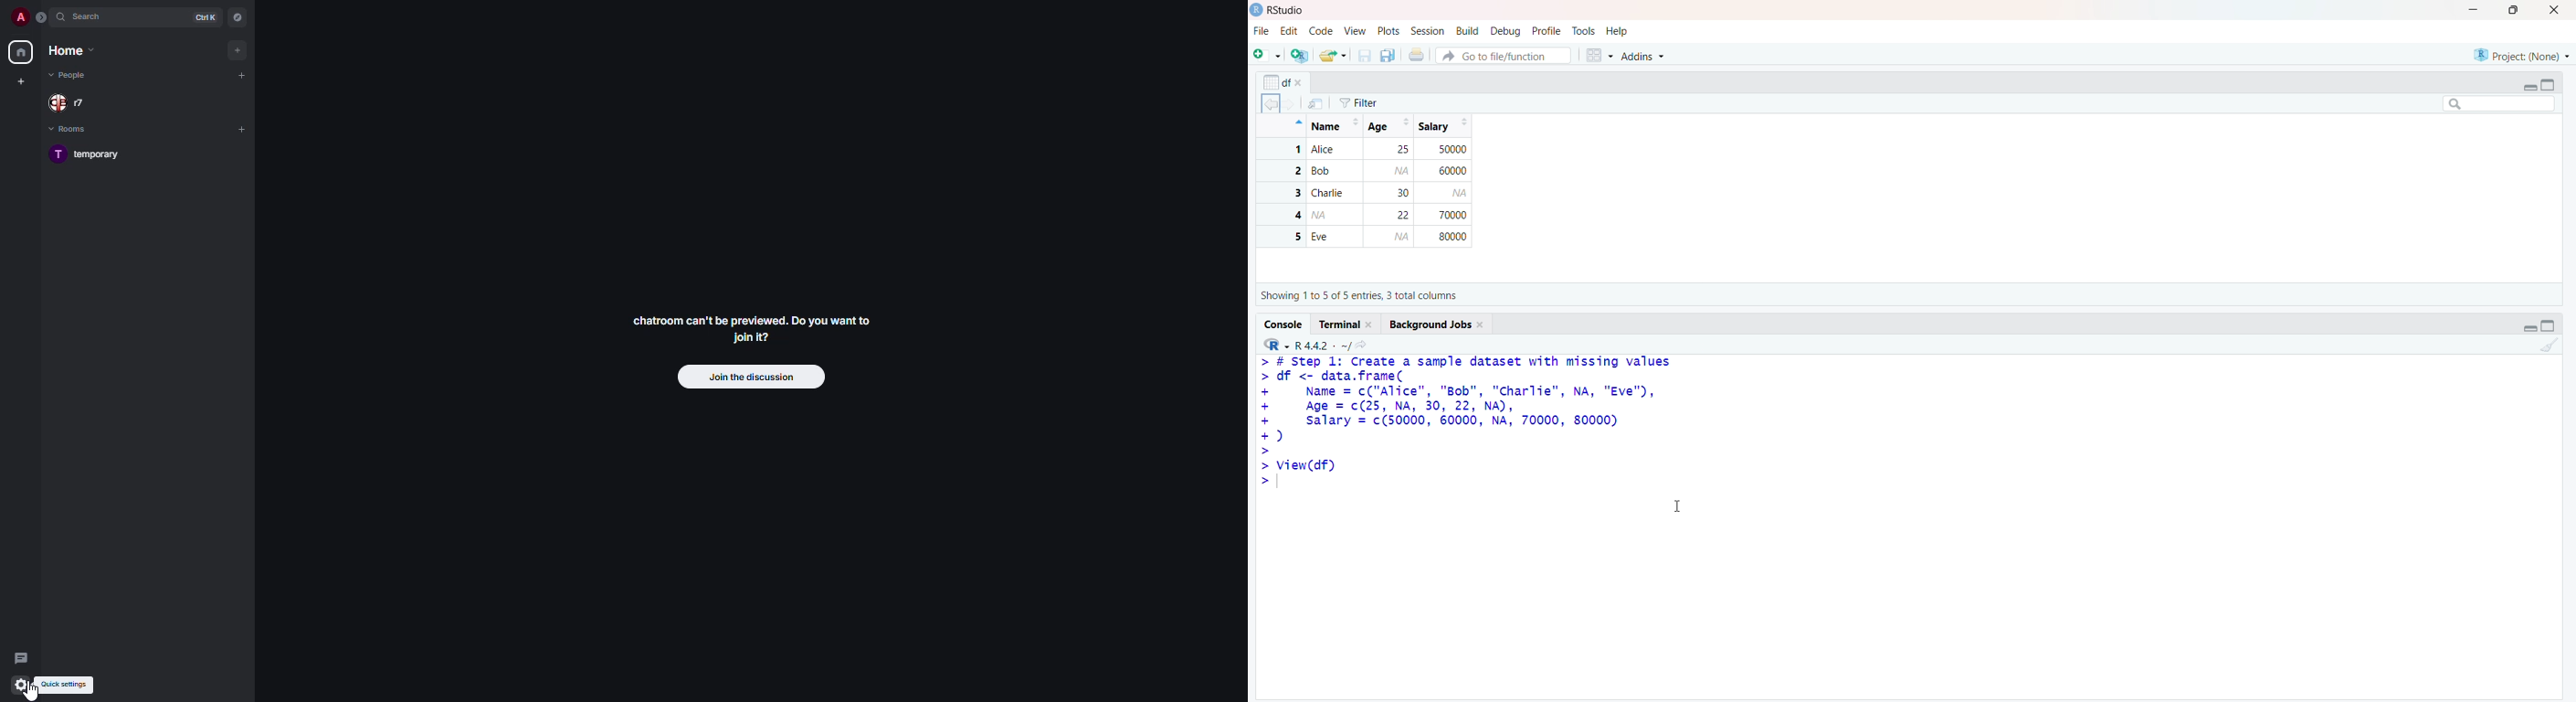 This screenshot has width=2576, height=728. I want to click on Terminal, so click(1346, 325).